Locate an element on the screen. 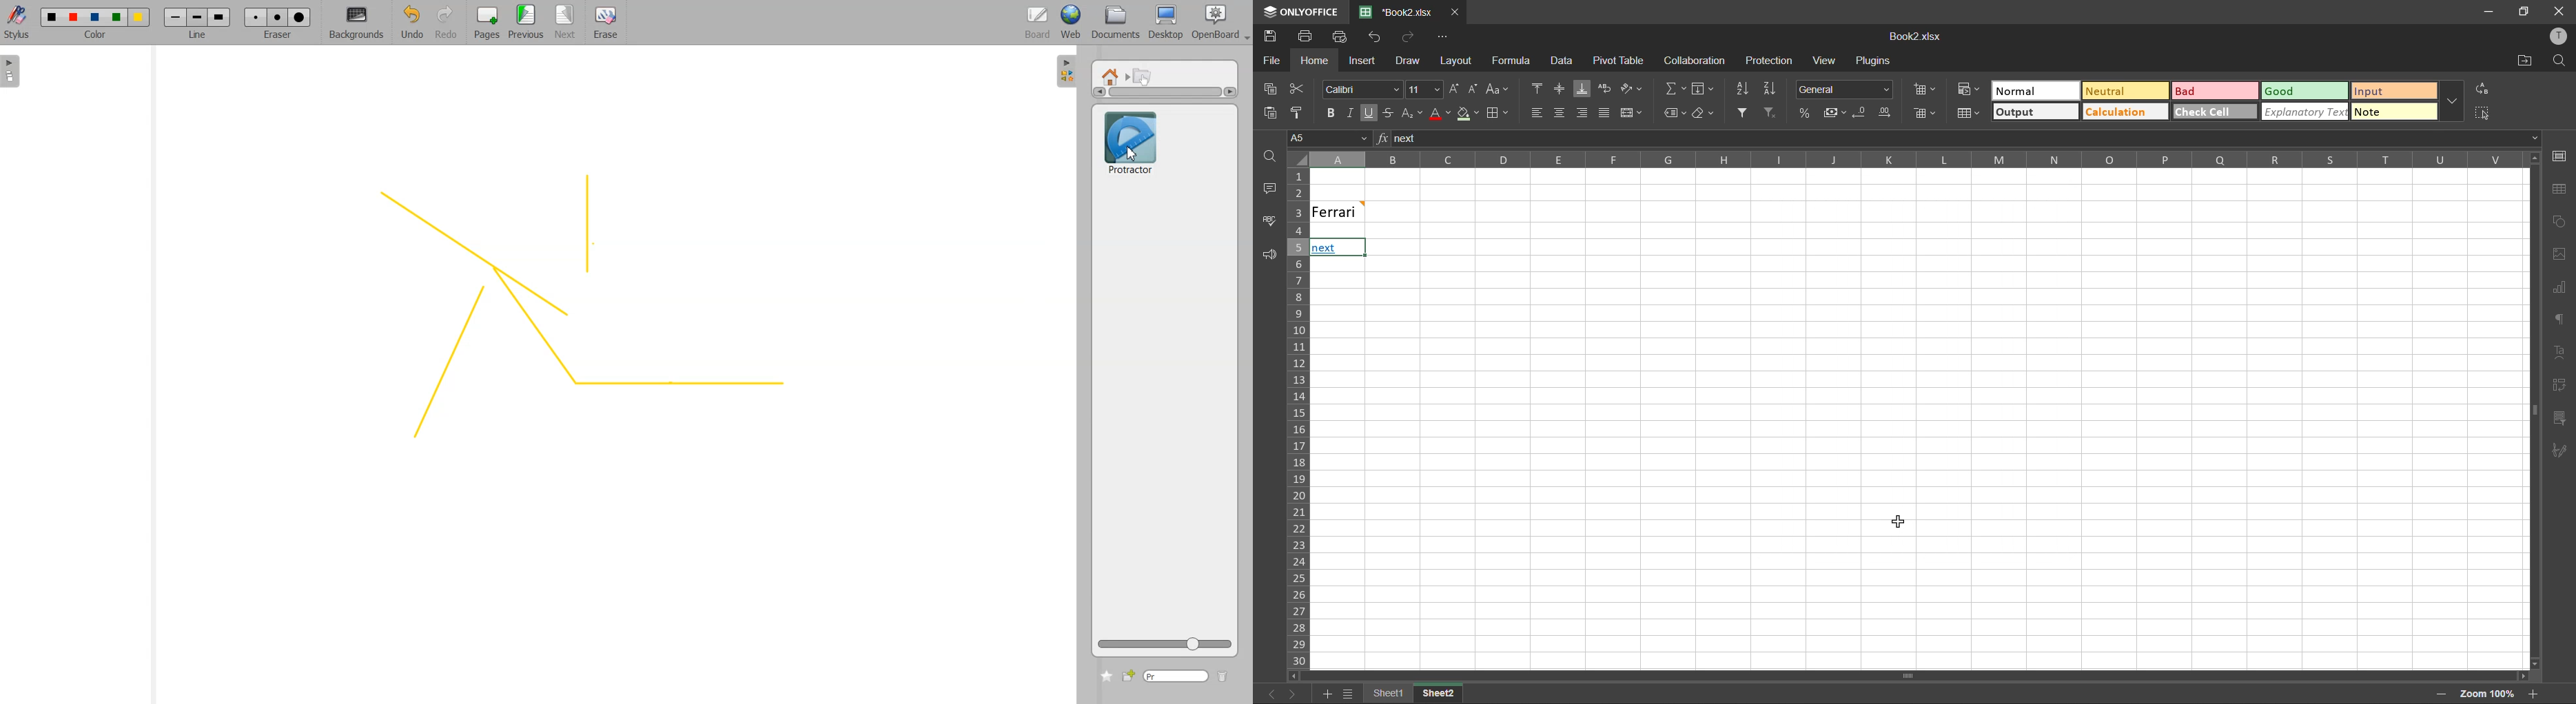  number format is located at coordinates (1846, 90).